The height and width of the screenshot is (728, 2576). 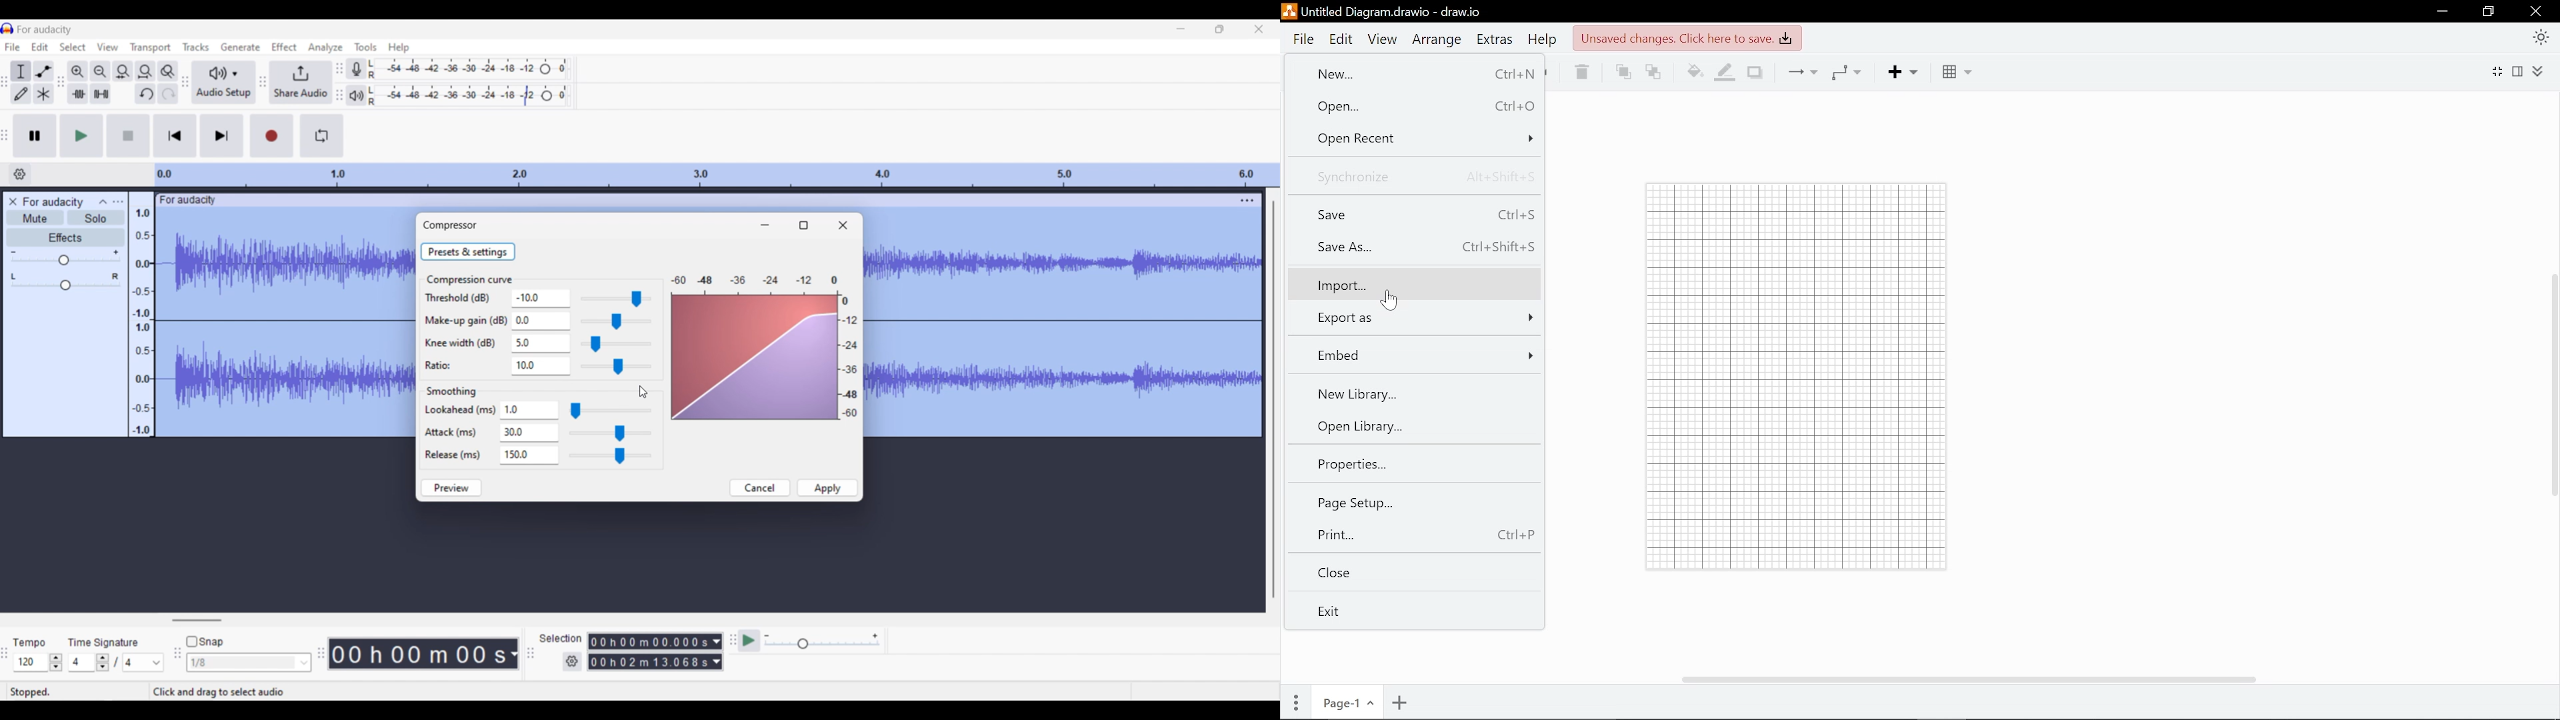 I want to click on Synchronize , so click(x=1416, y=176).